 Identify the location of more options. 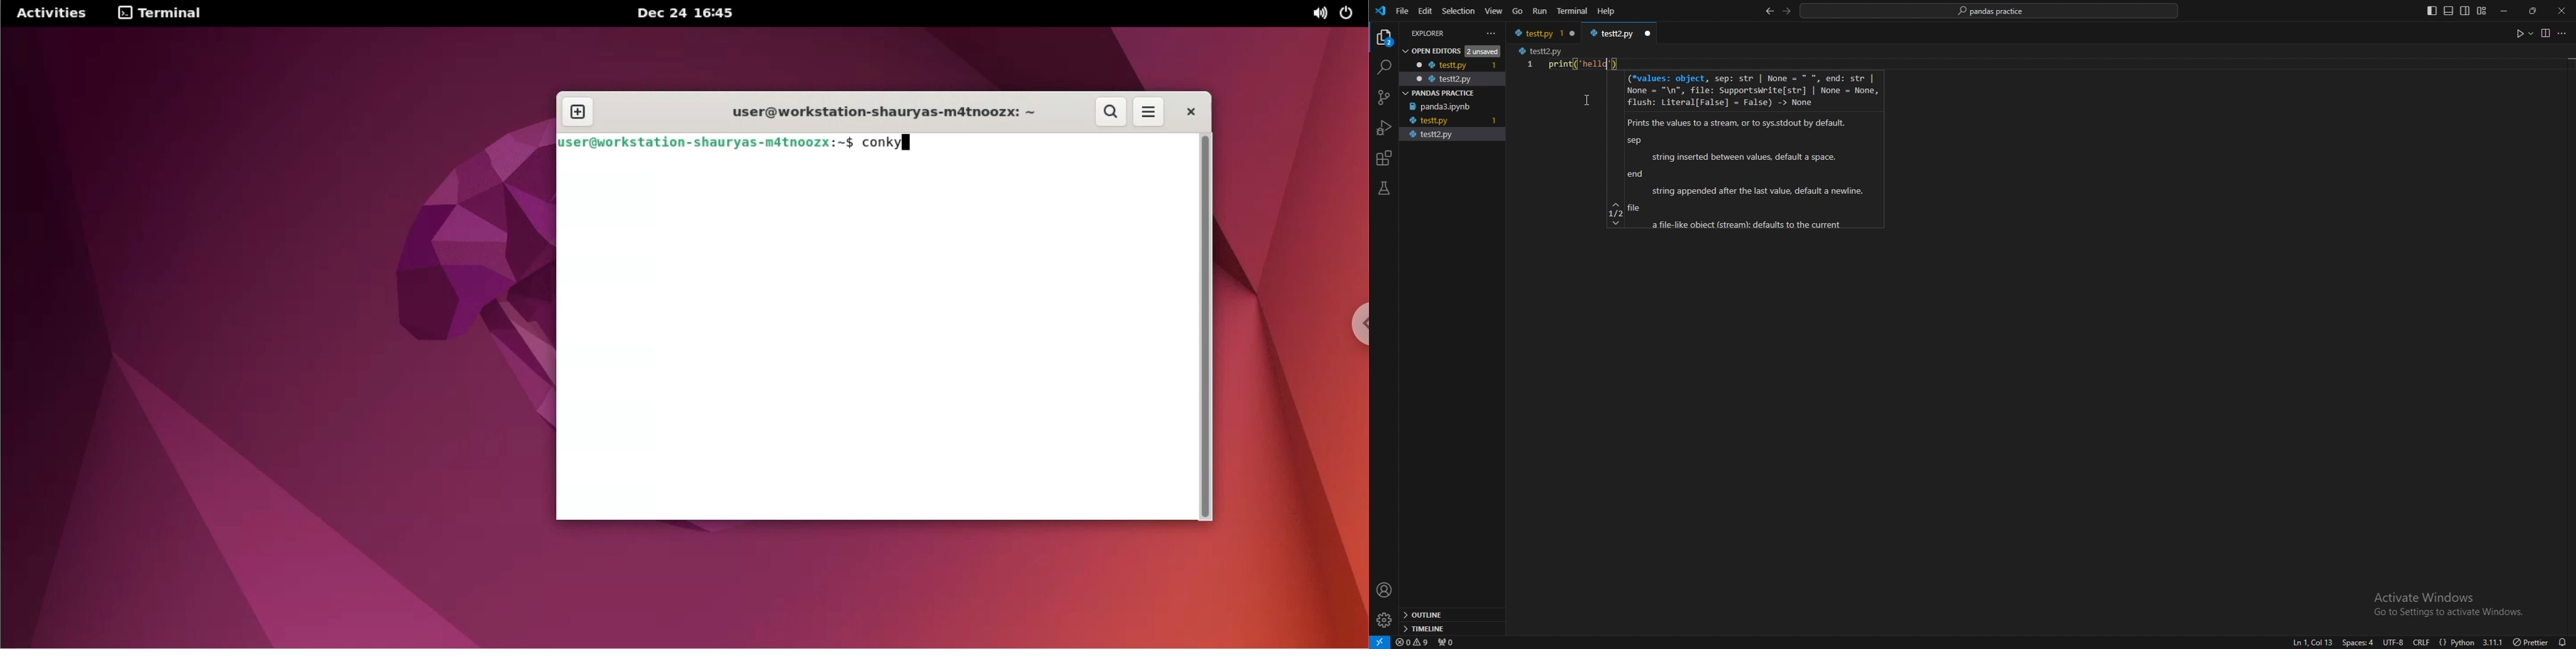
(2564, 35).